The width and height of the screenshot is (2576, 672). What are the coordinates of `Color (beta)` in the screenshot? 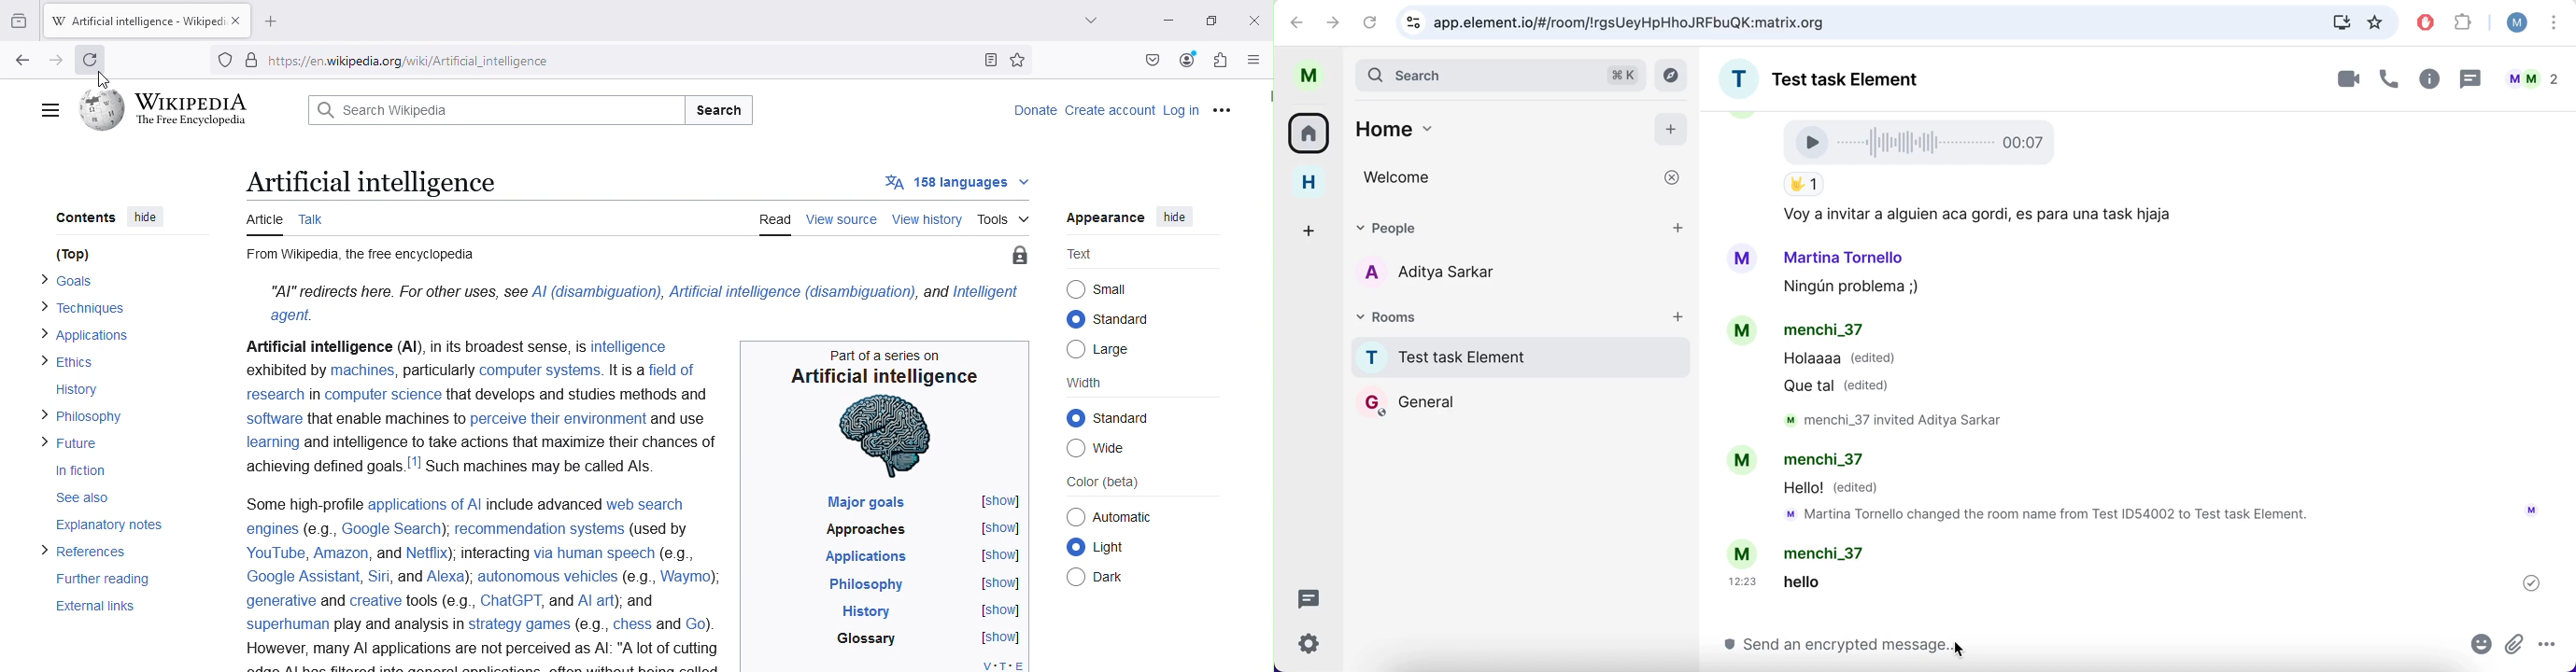 It's located at (1105, 484).